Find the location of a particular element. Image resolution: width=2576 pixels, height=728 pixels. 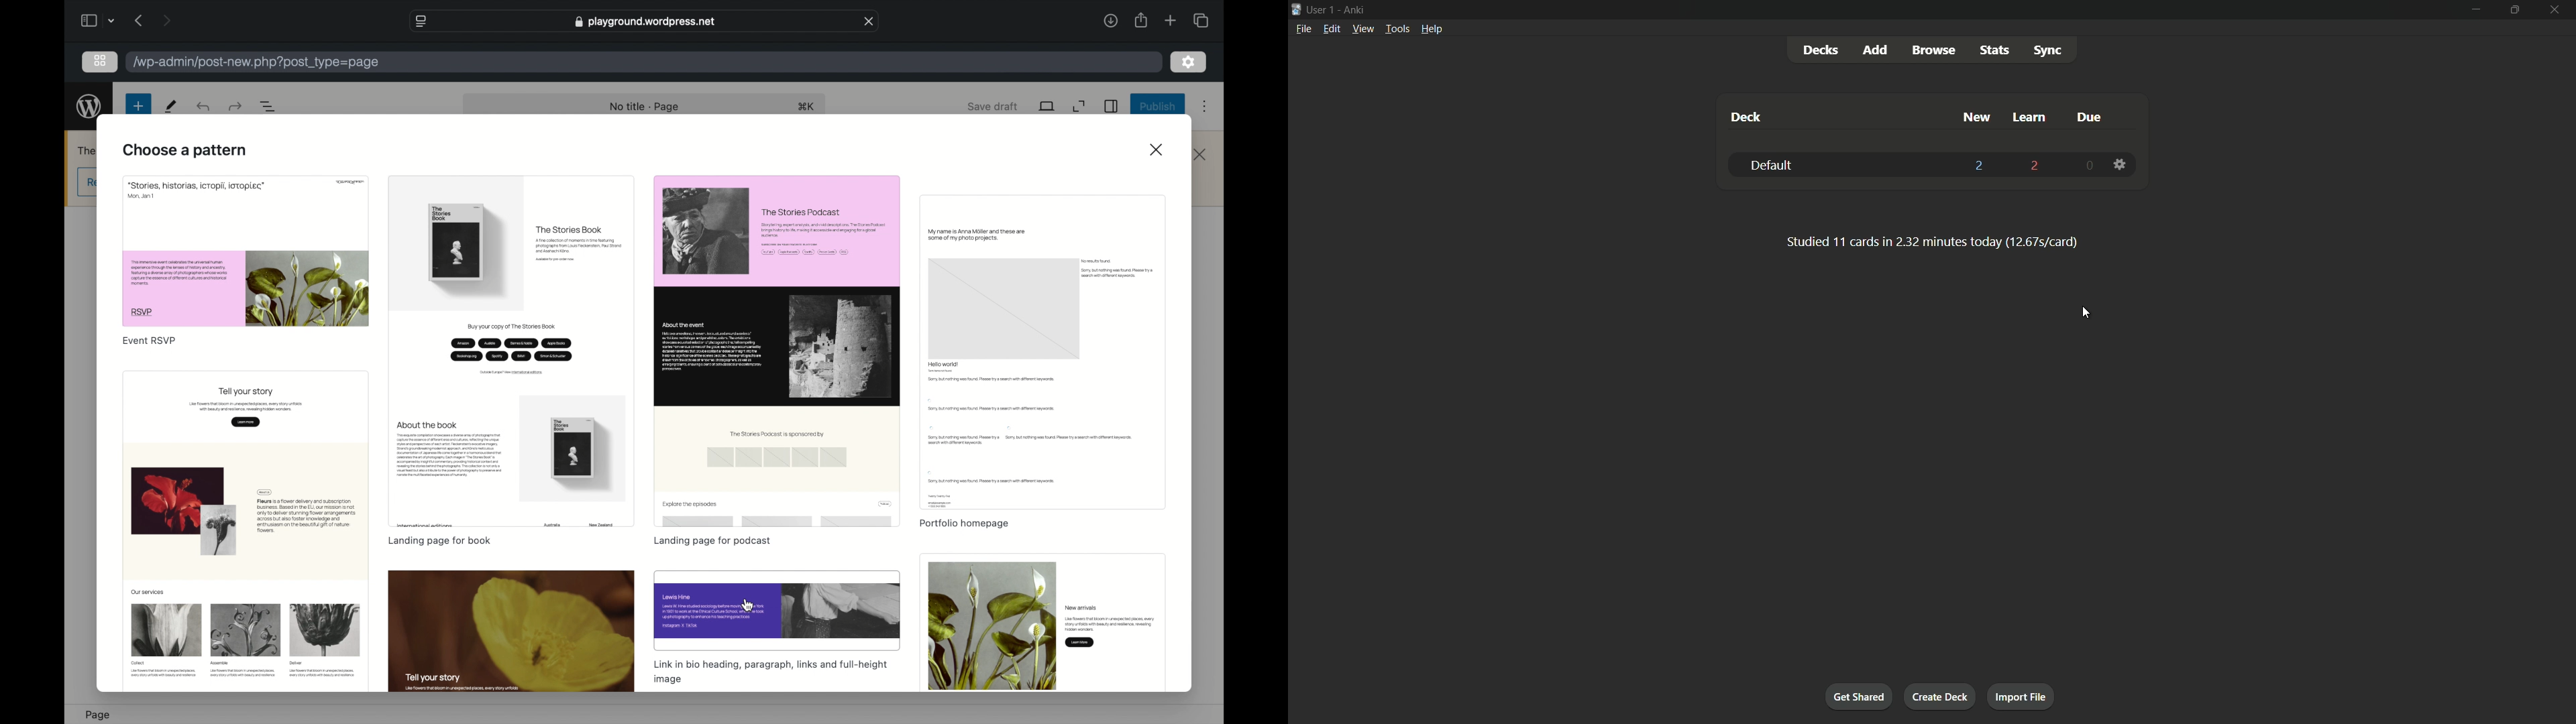

expand is located at coordinates (1080, 107).